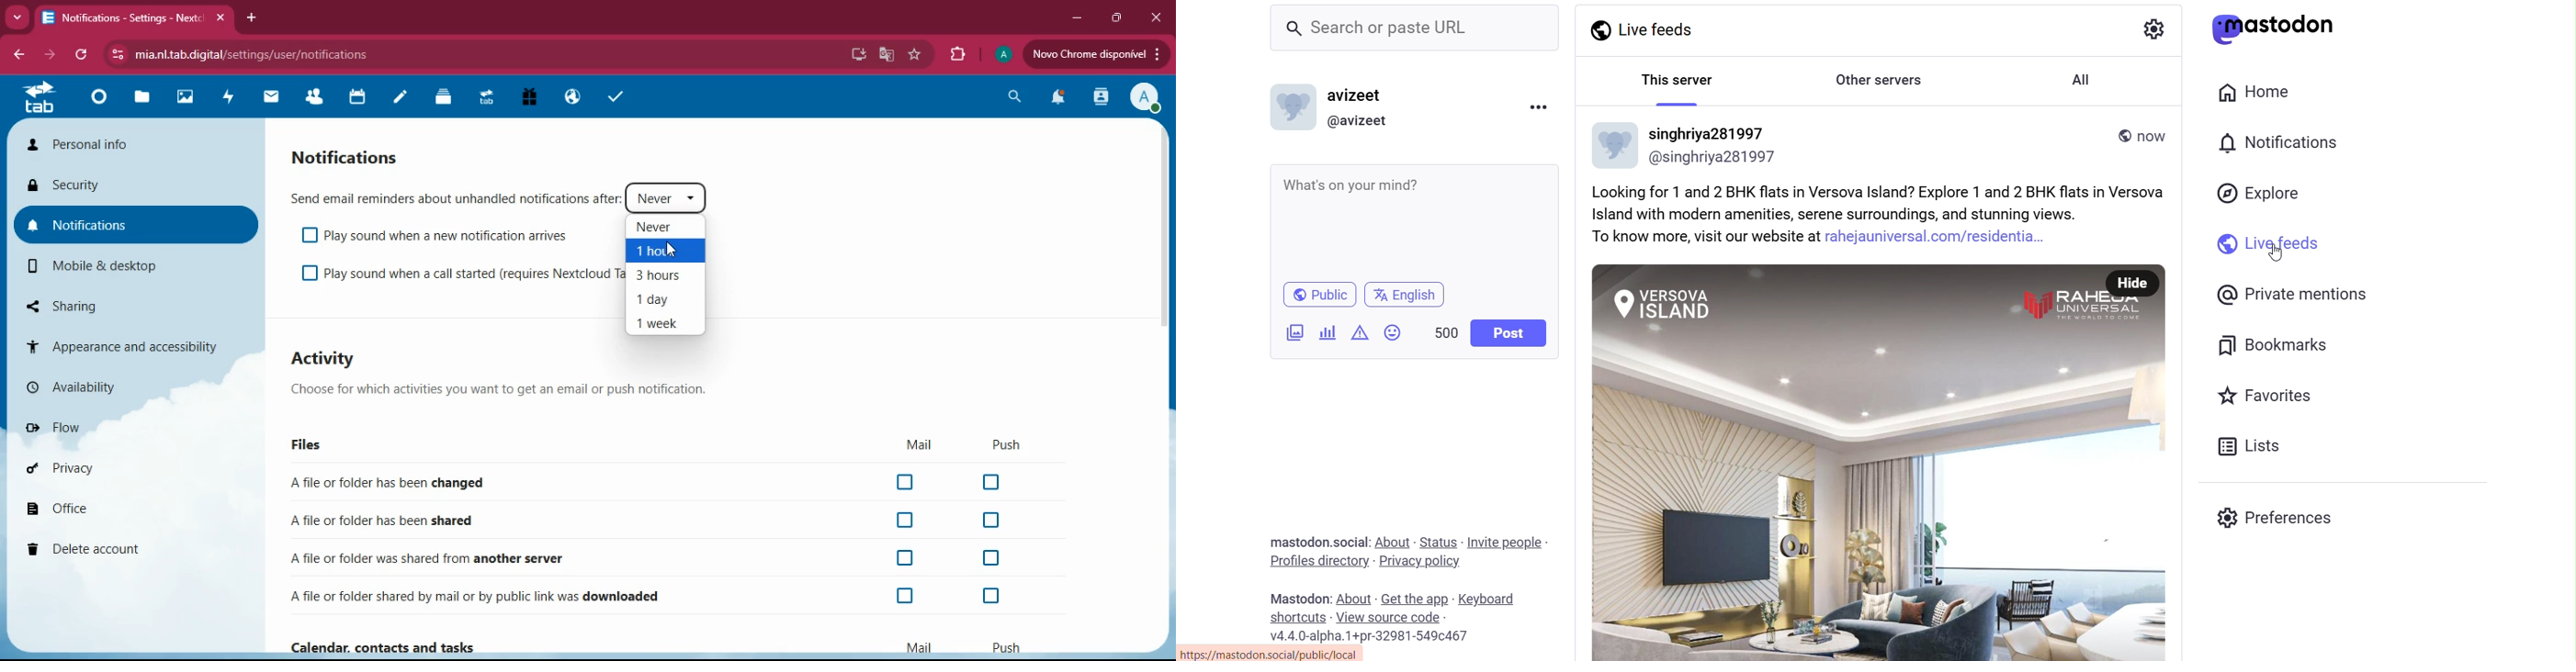 The width and height of the screenshot is (2576, 672). I want to click on emoji, so click(1392, 333).